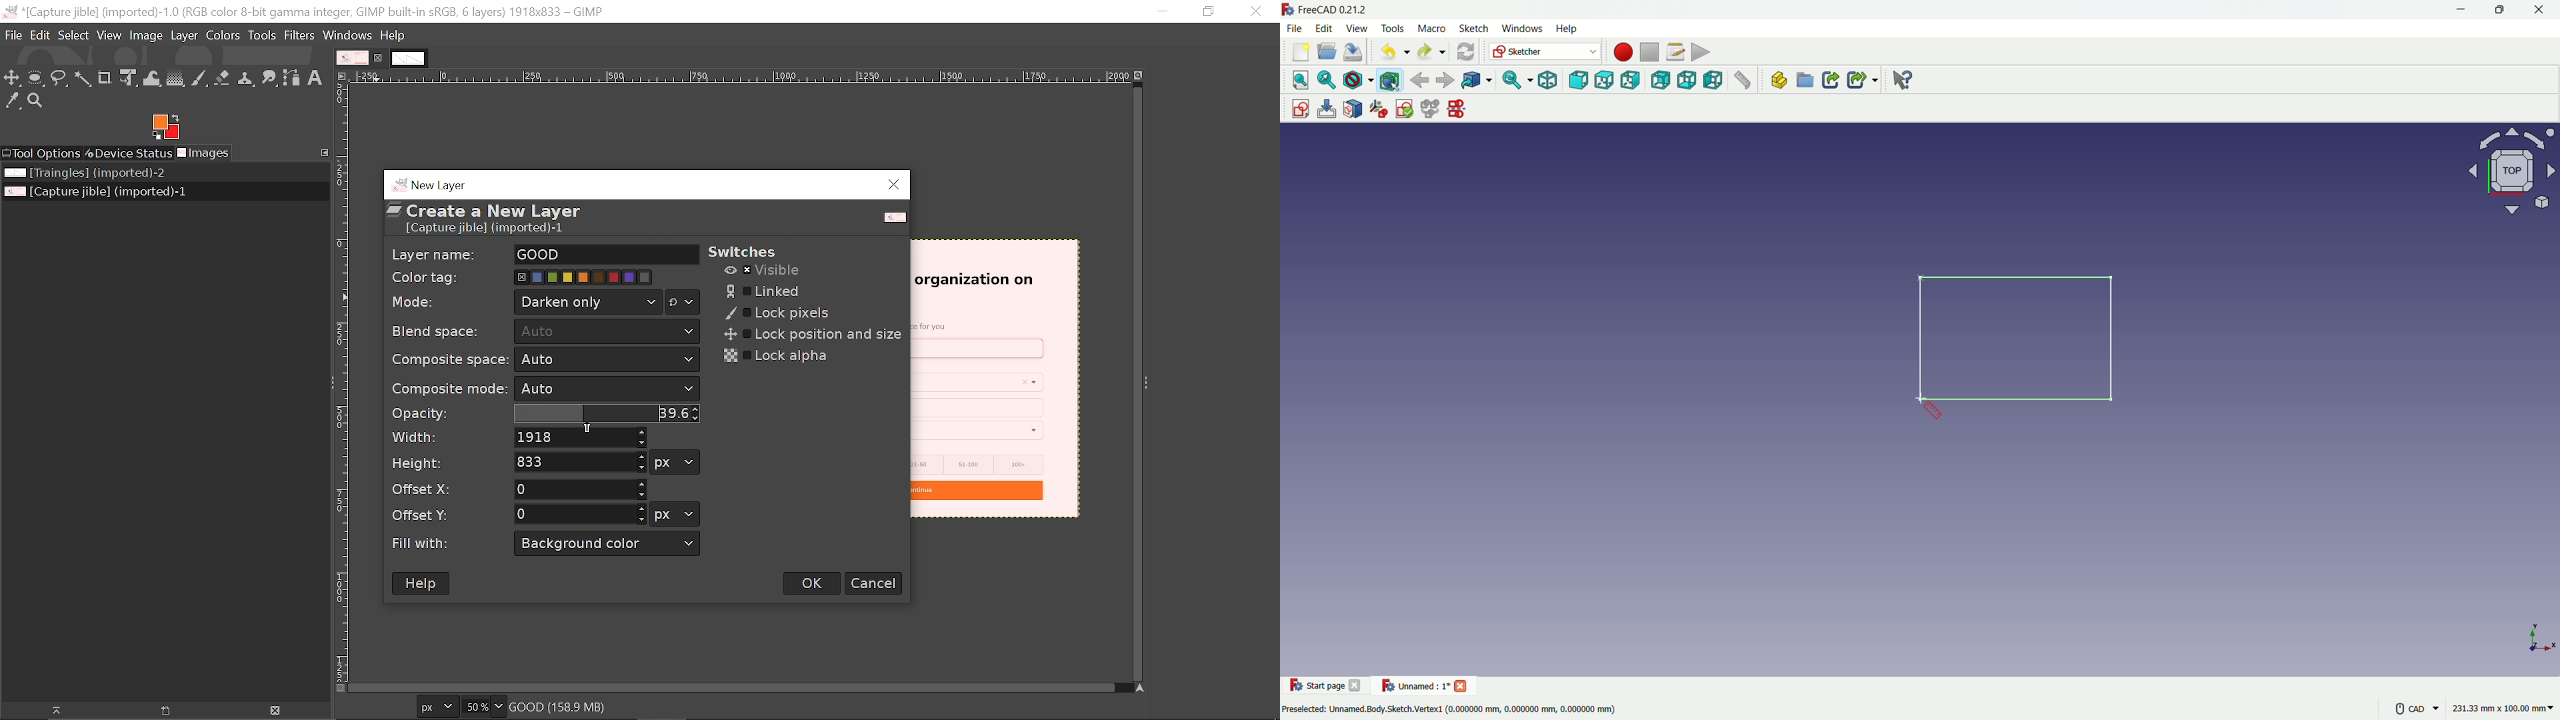  Describe the element at coordinates (59, 78) in the screenshot. I see `Free select tool` at that location.